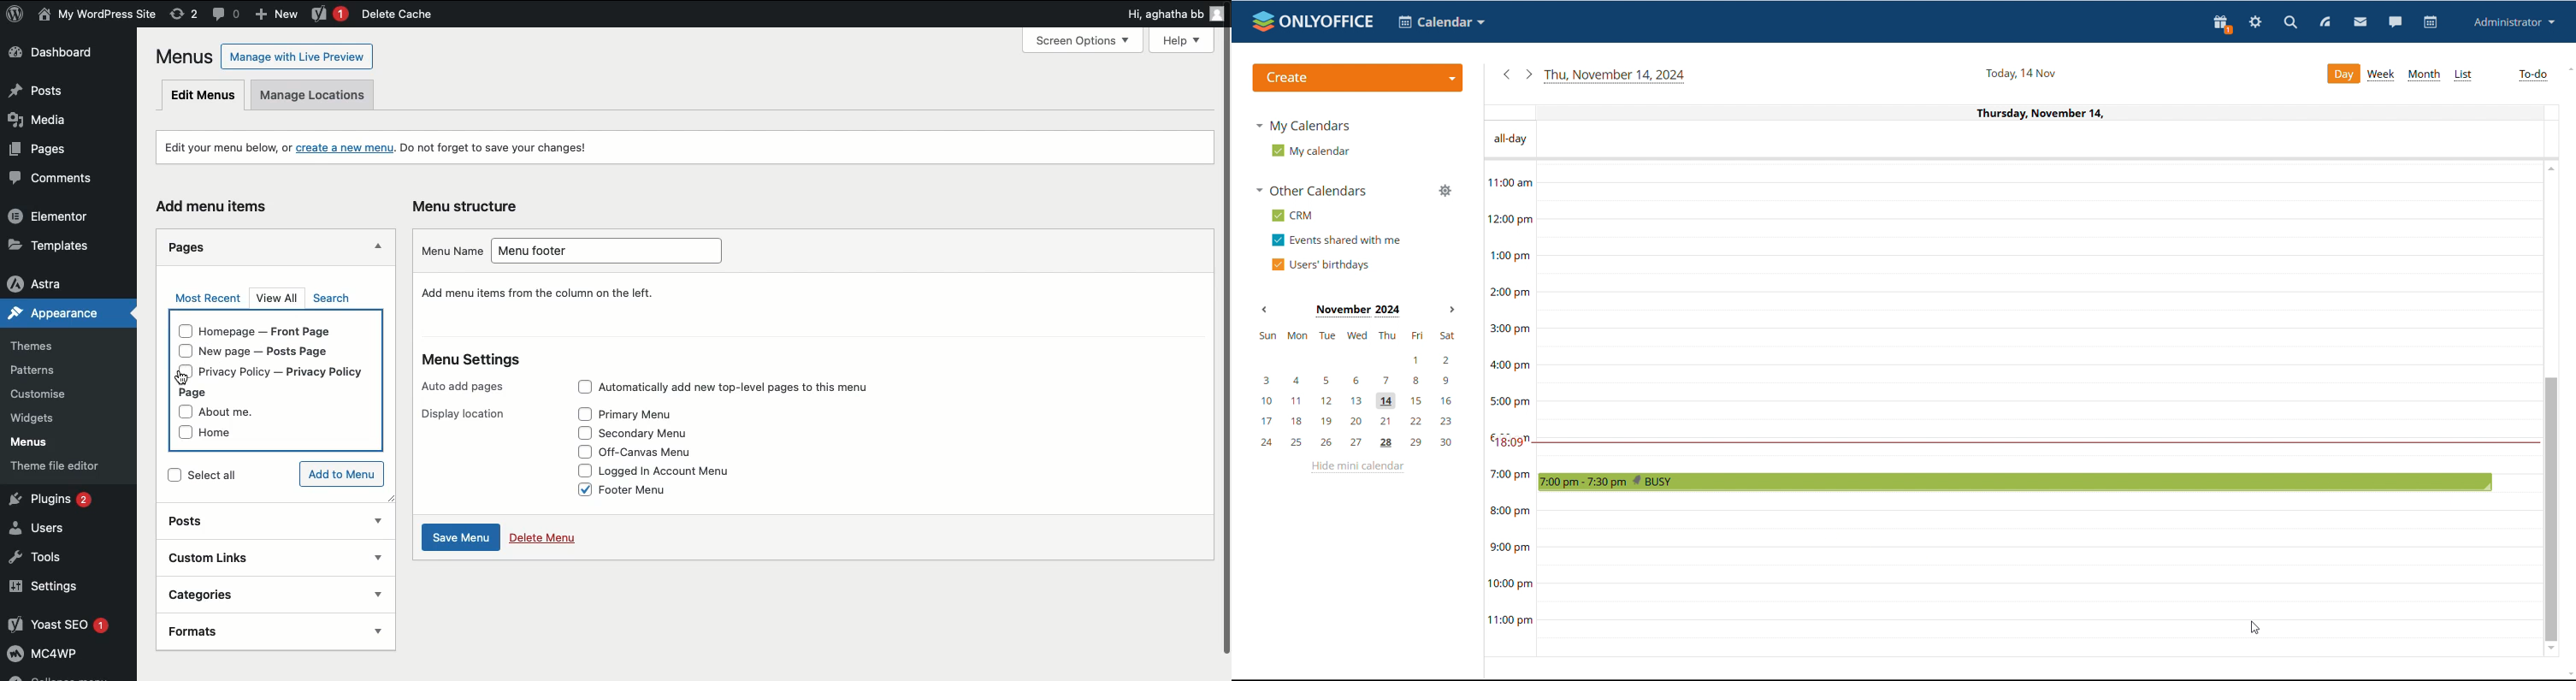  What do you see at coordinates (446, 251) in the screenshot?
I see `Menu name` at bounding box center [446, 251].